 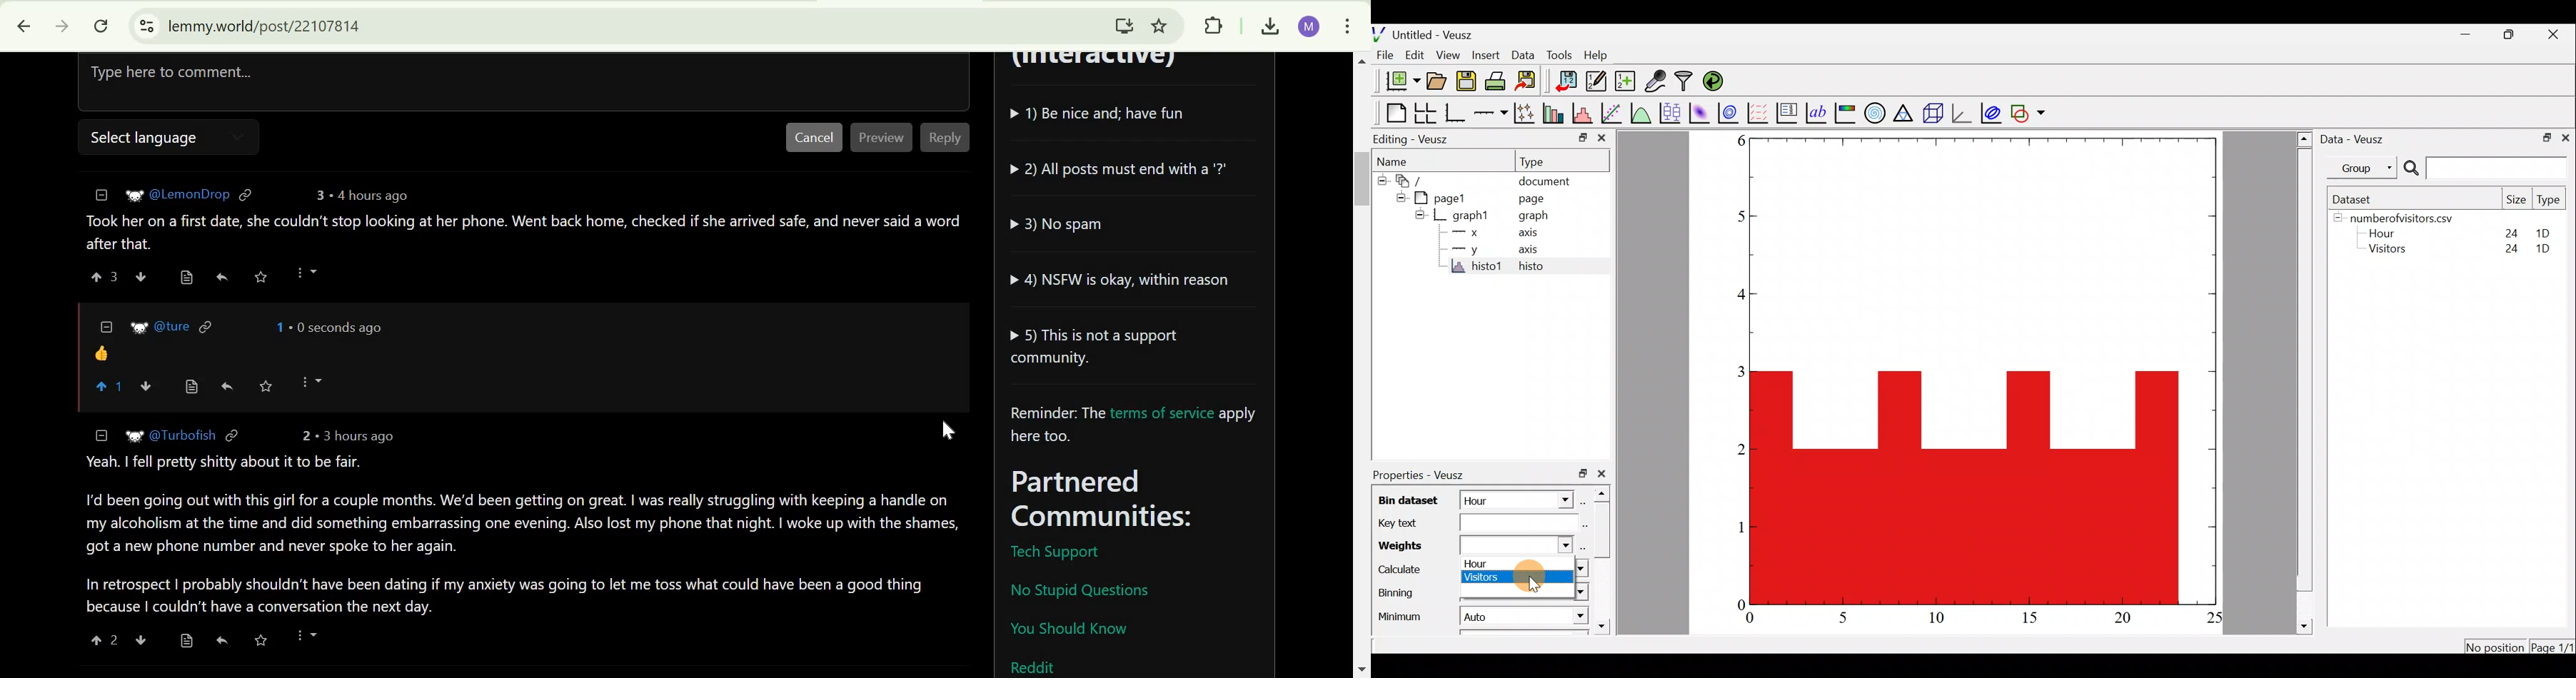 What do you see at coordinates (1138, 426) in the screenshot?
I see `Reminder: The terms of service apply here too.` at bounding box center [1138, 426].